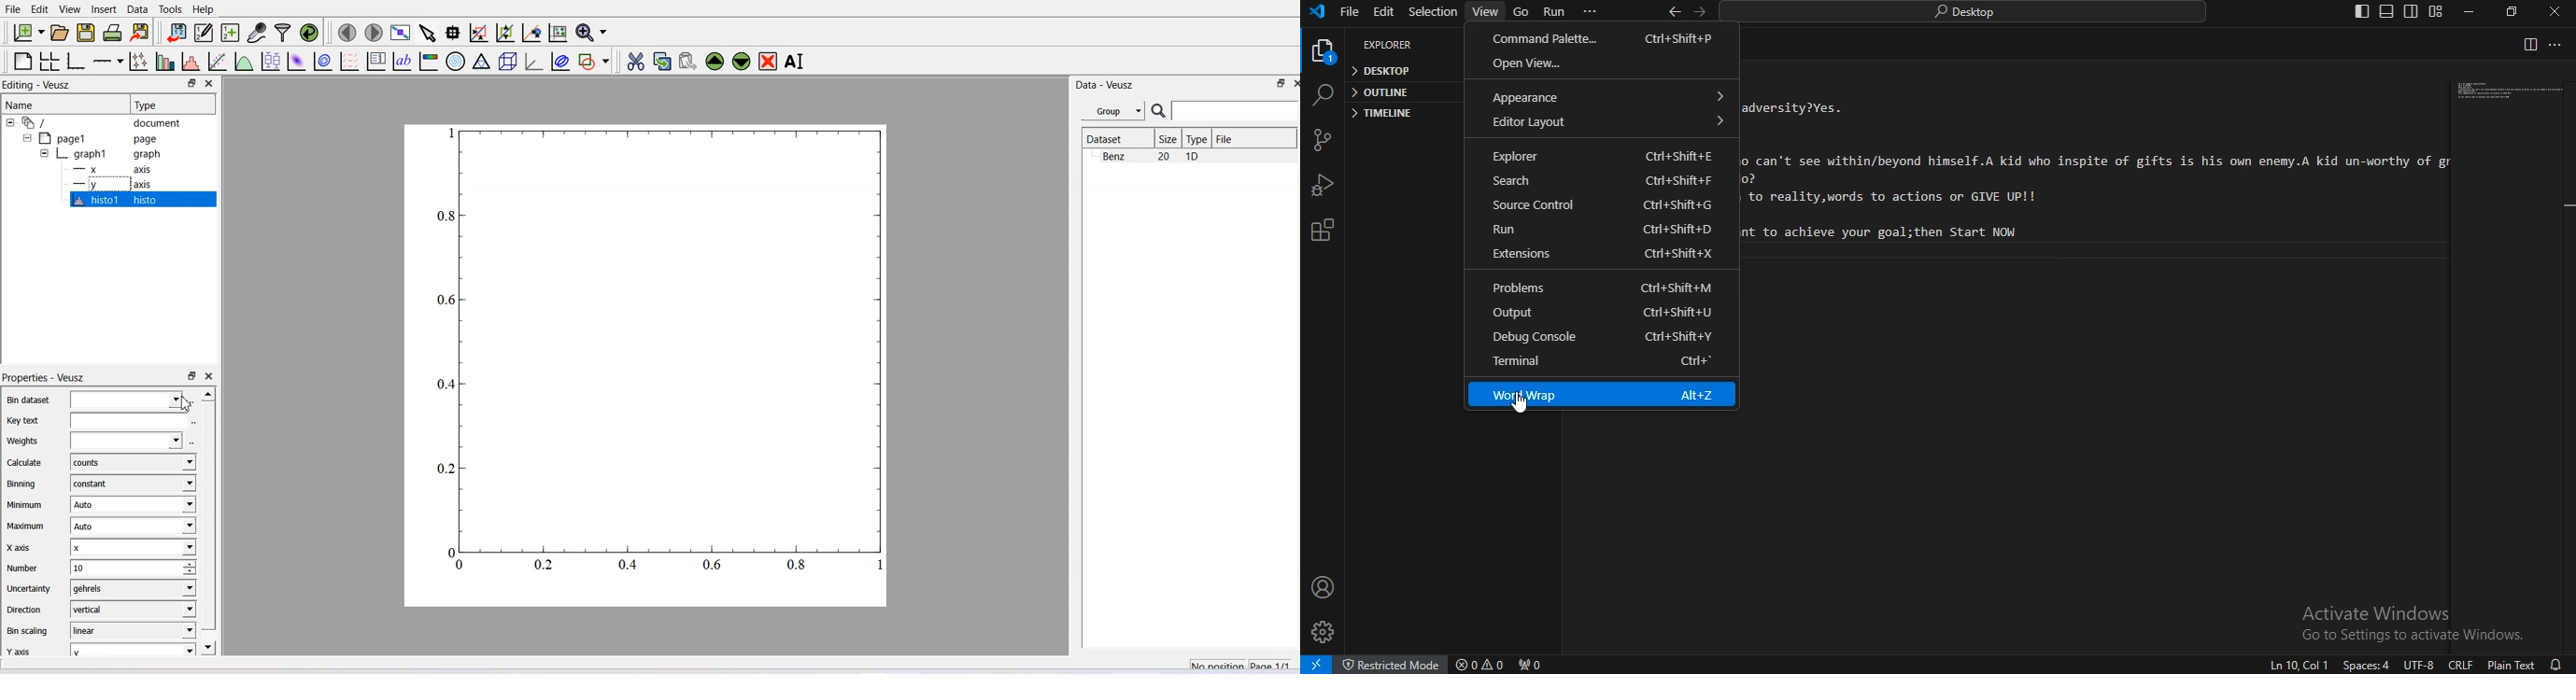 This screenshot has height=700, width=2576. I want to click on Blank Page, so click(22, 61).